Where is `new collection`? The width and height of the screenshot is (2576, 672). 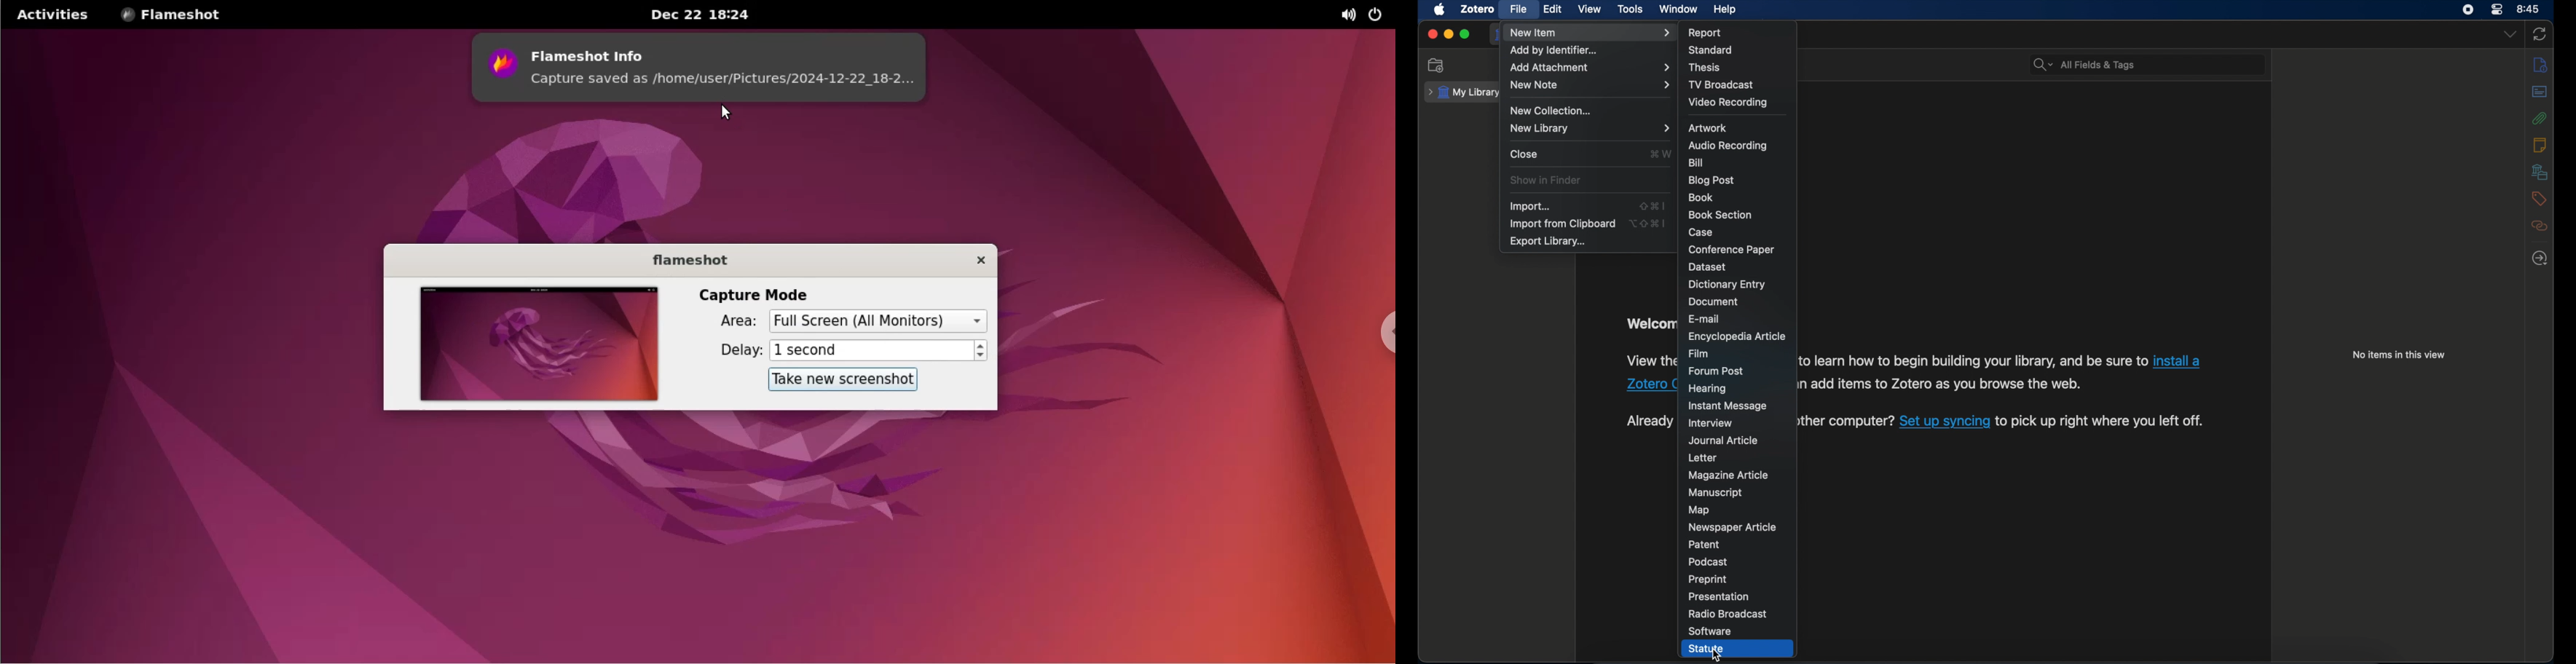
new collection is located at coordinates (1437, 65).